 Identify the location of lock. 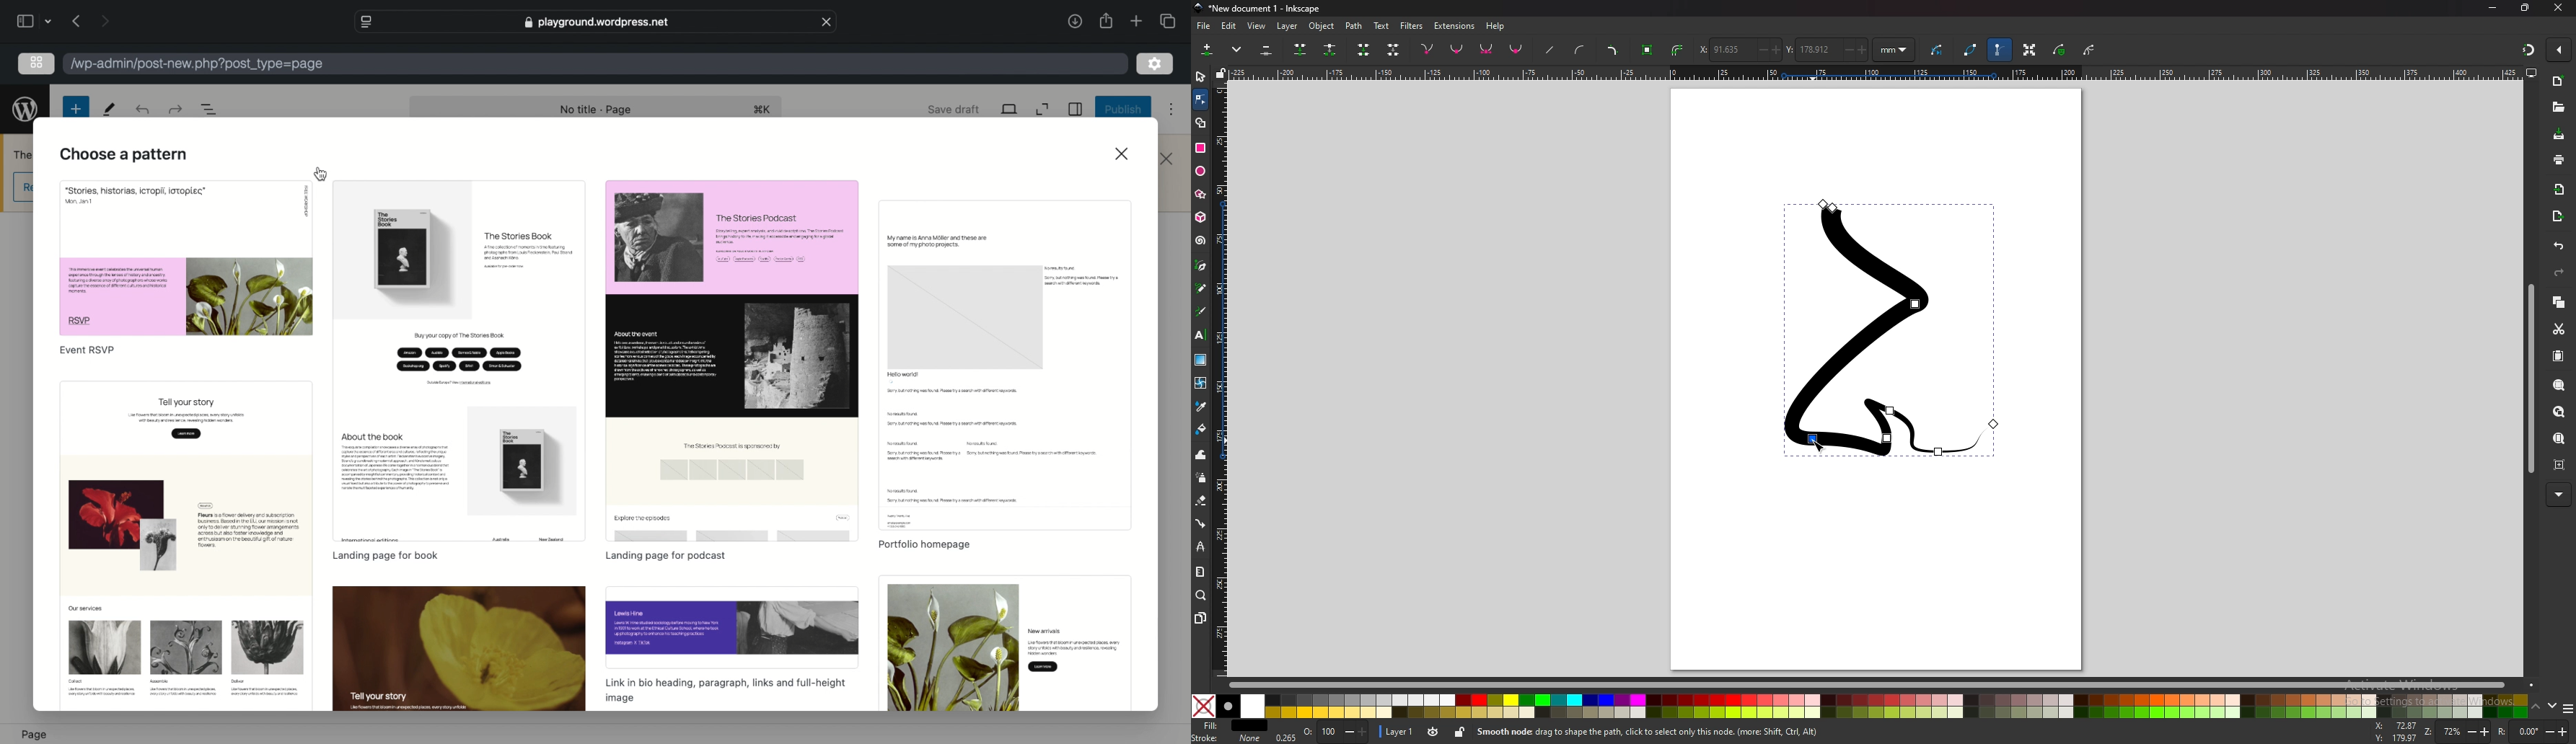
(1459, 734).